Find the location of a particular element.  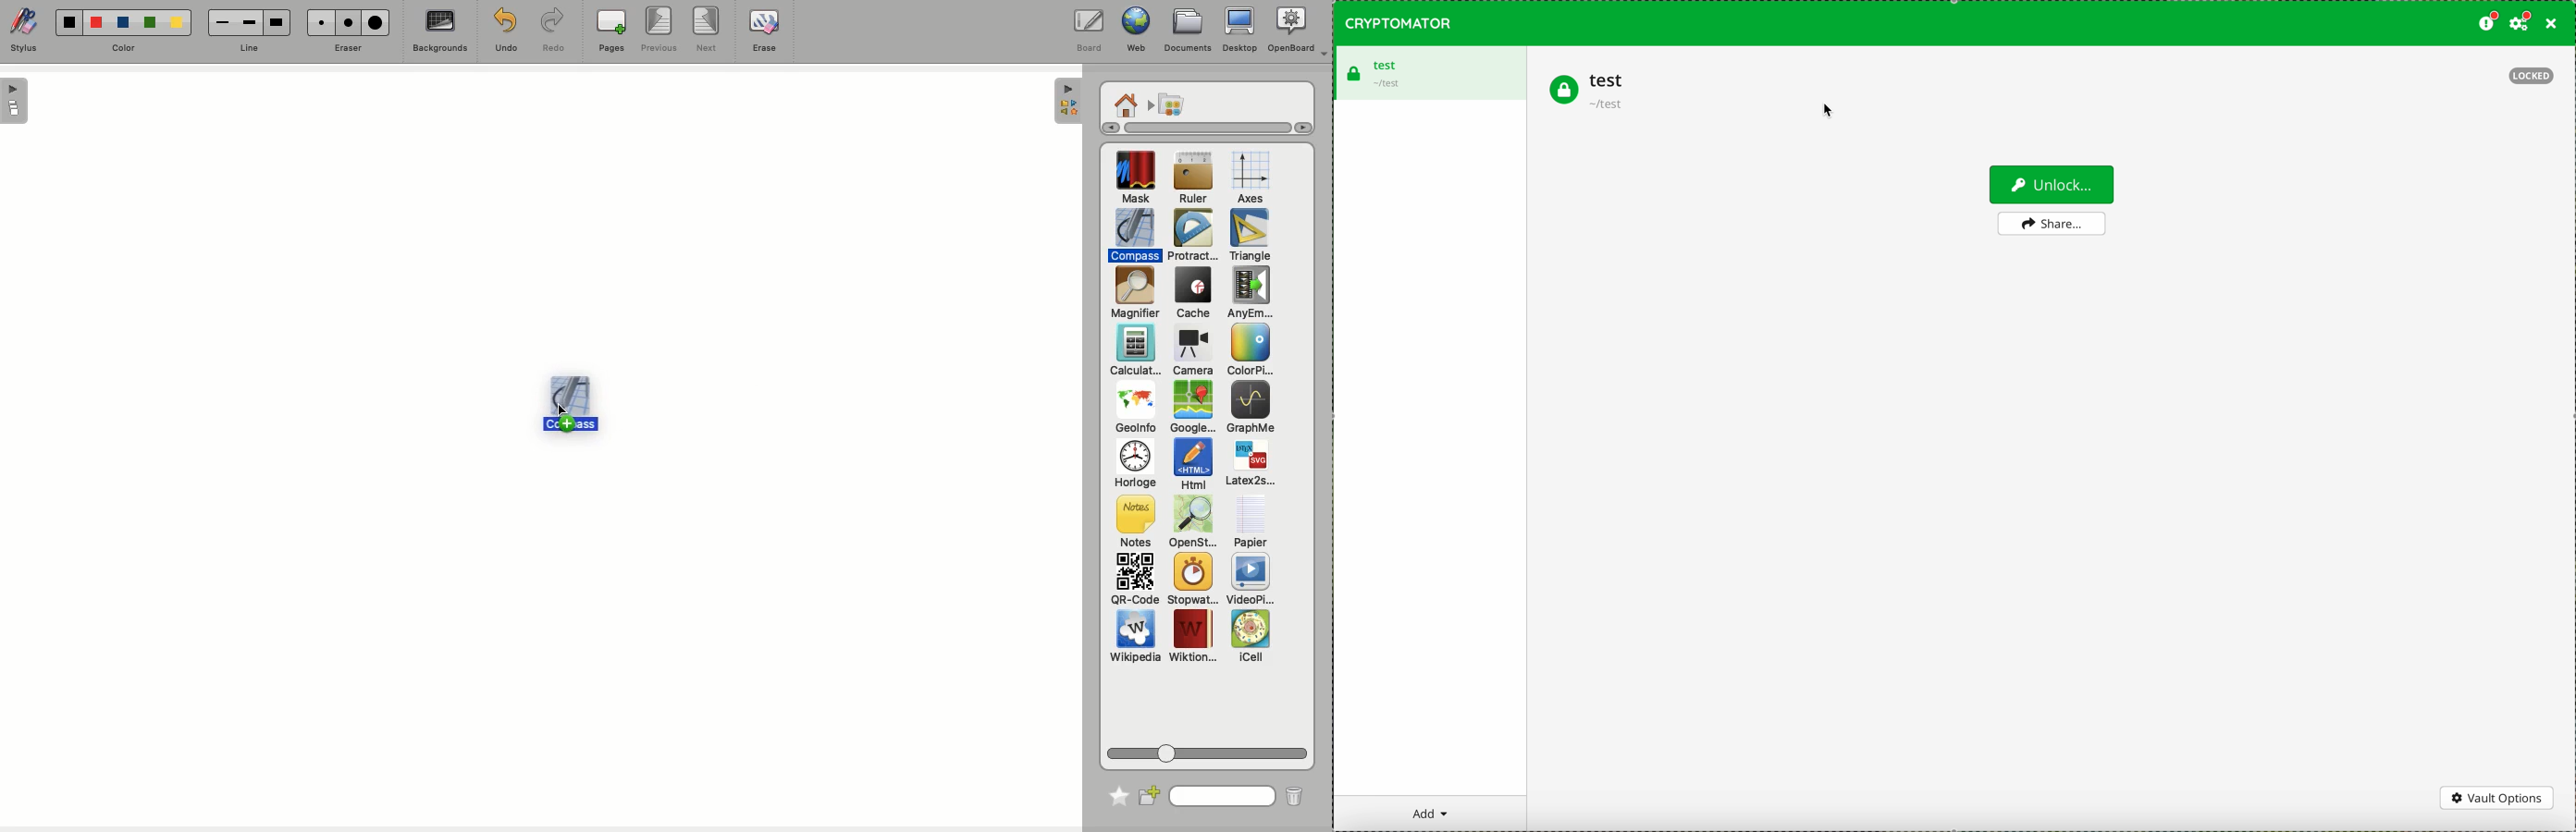

Search is located at coordinates (1223, 794).